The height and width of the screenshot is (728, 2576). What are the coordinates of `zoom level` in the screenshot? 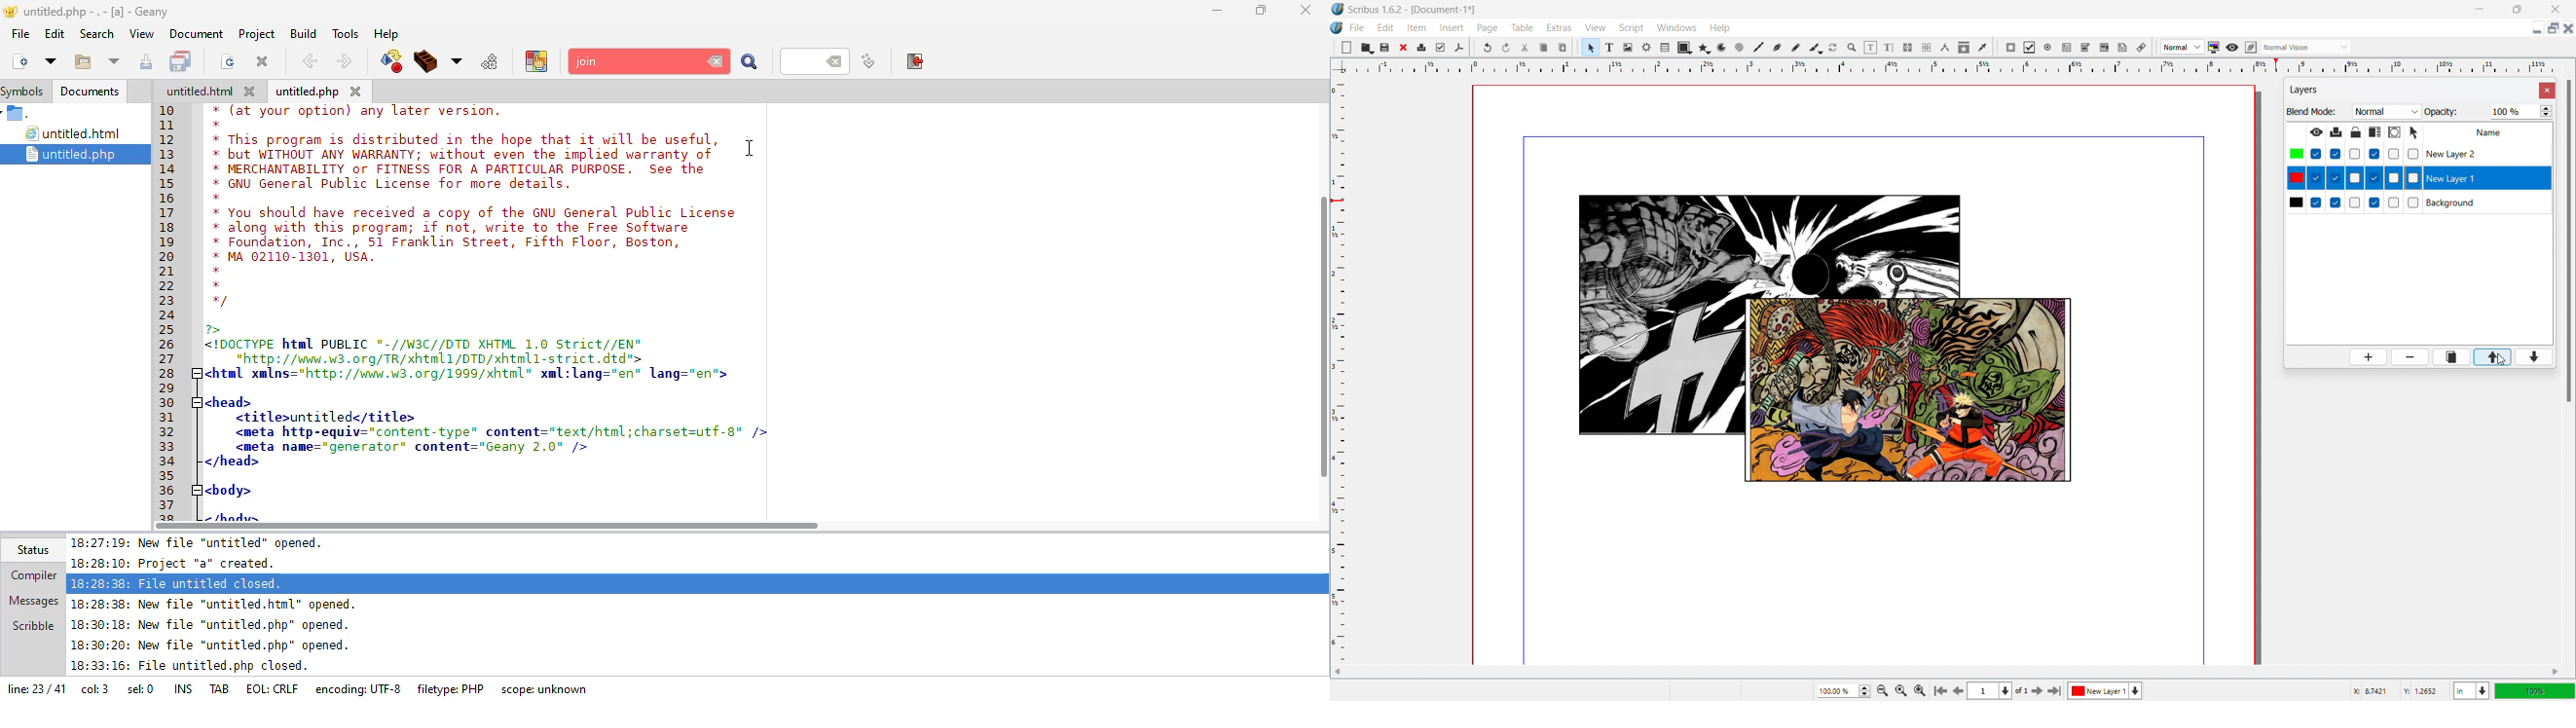 It's located at (2536, 691).